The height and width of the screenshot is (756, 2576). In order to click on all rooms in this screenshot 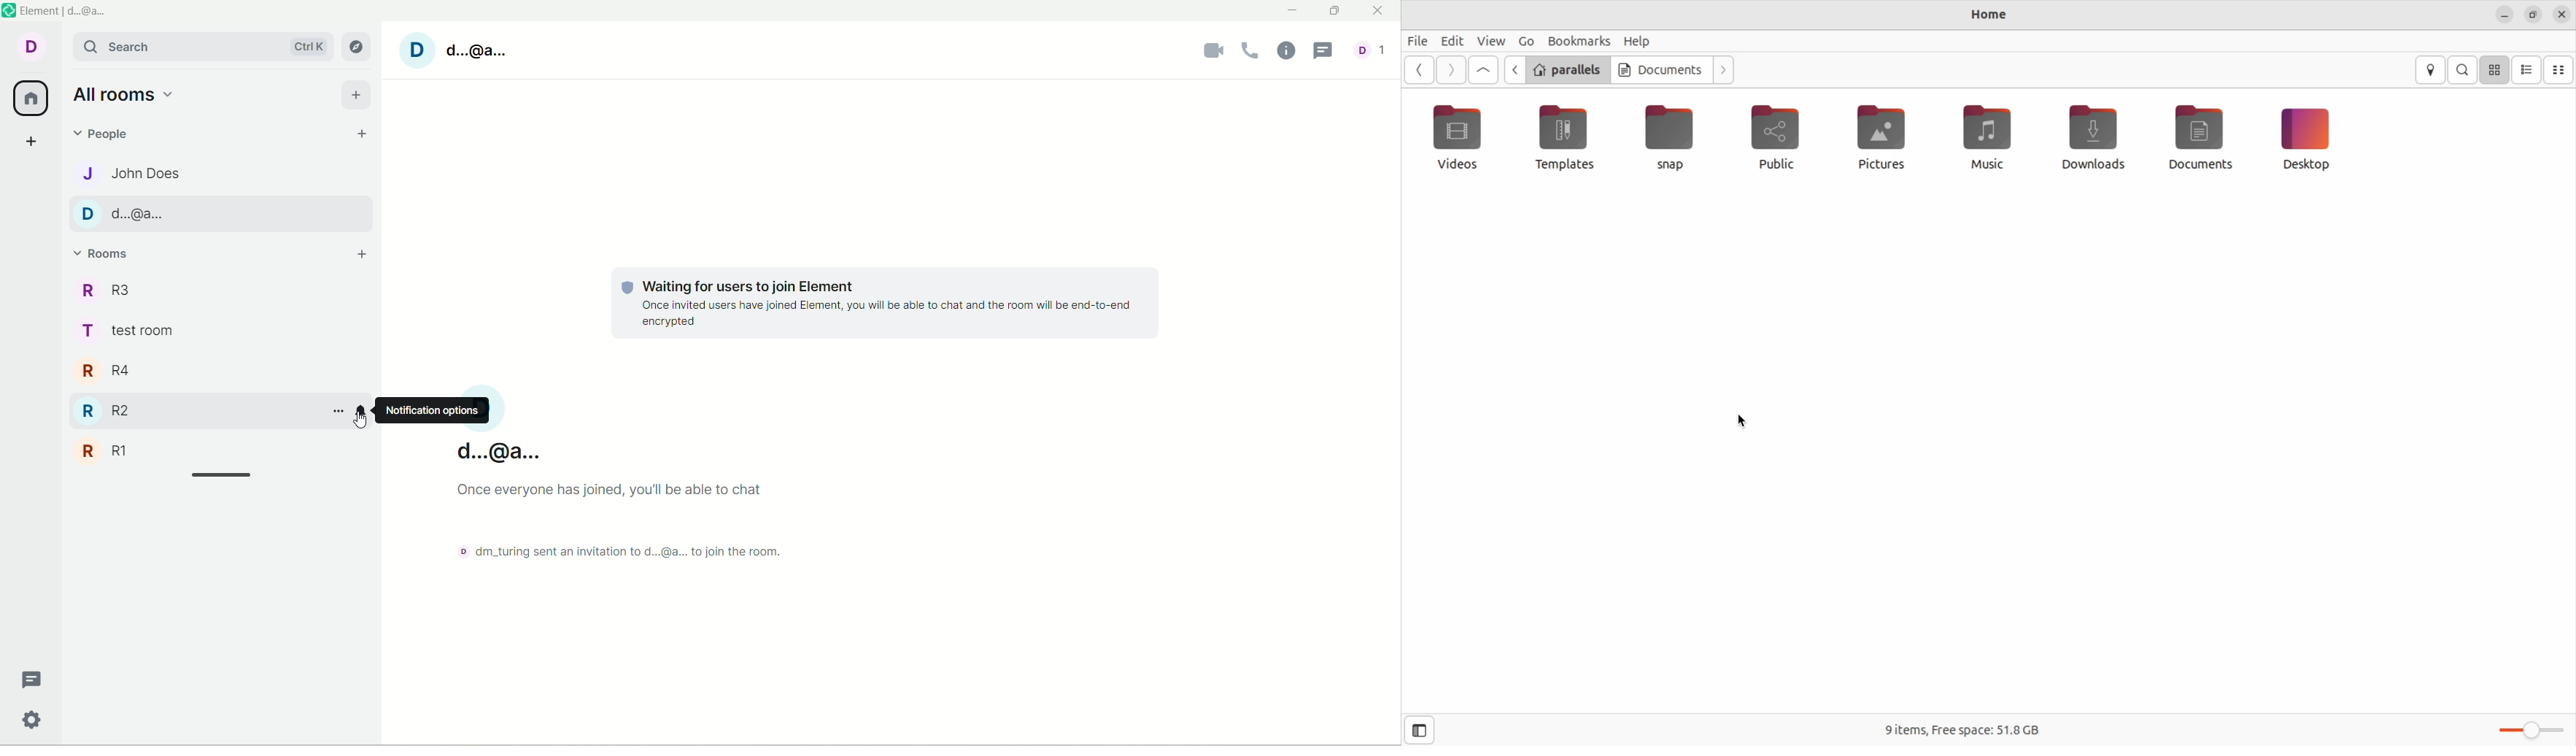, I will do `click(33, 96)`.